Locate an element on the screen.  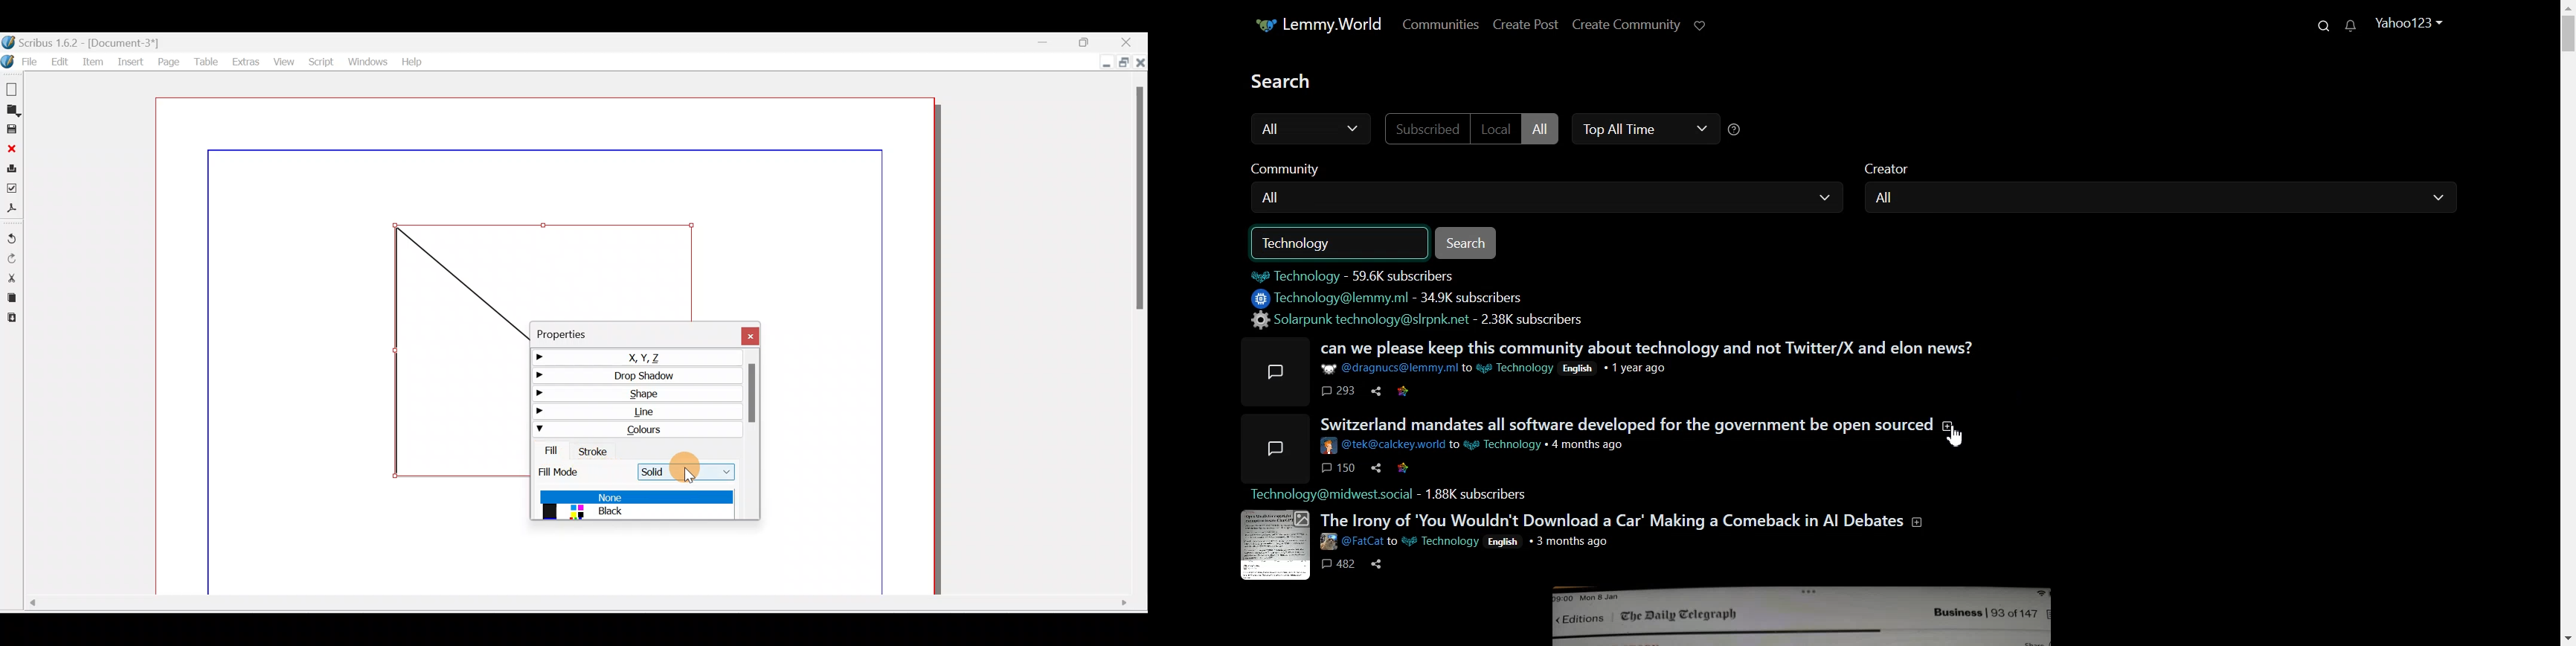
Undo is located at coordinates (13, 234).